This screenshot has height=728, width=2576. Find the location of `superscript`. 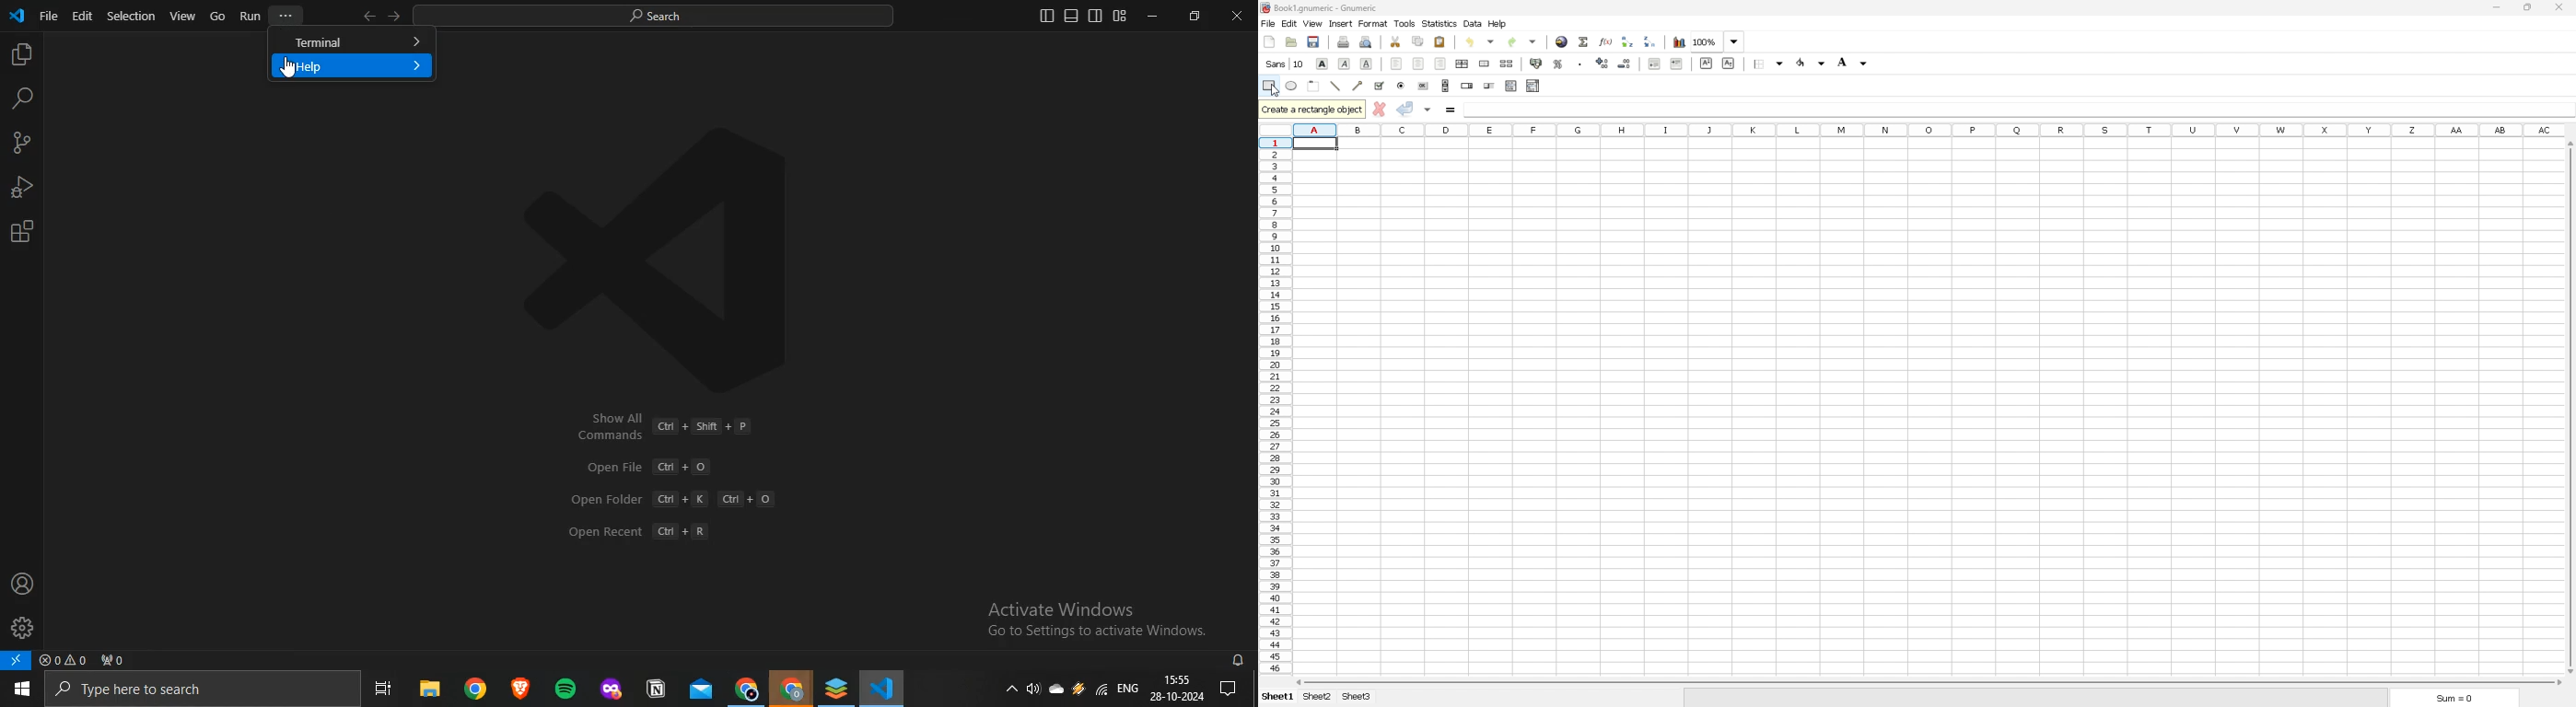

superscript is located at coordinates (1706, 62).